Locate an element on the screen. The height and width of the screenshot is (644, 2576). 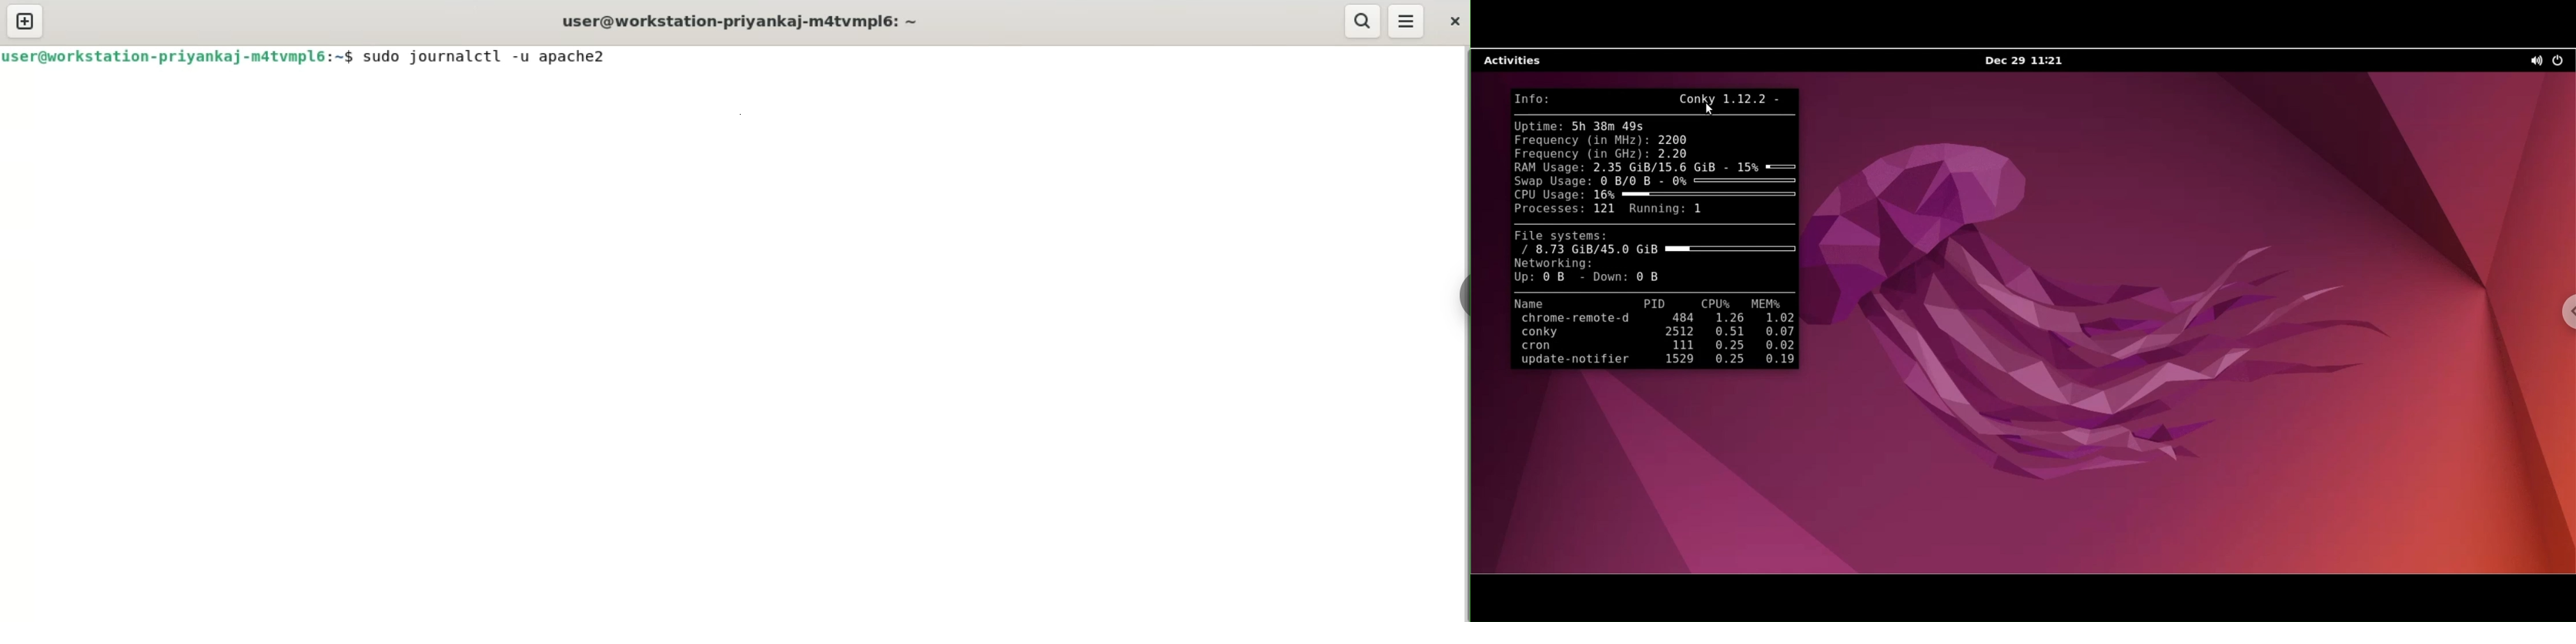
search is located at coordinates (1363, 21).